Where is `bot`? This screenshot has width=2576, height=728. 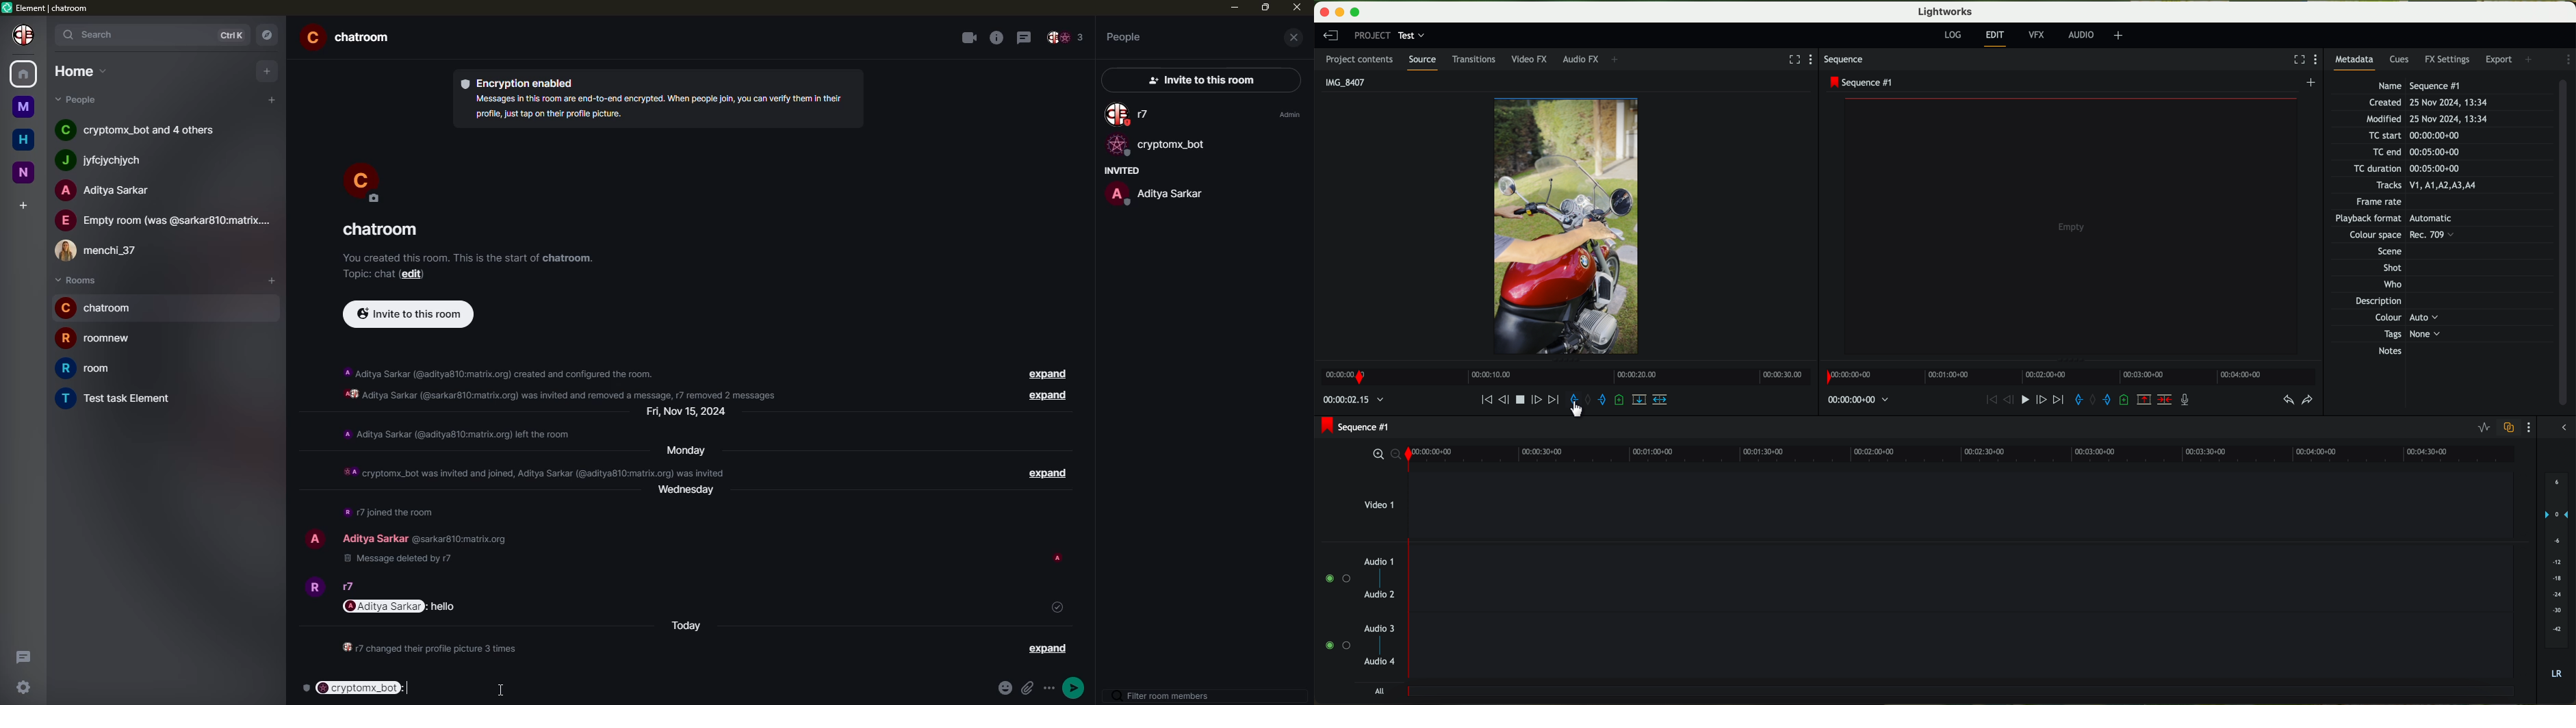
bot is located at coordinates (1156, 146).